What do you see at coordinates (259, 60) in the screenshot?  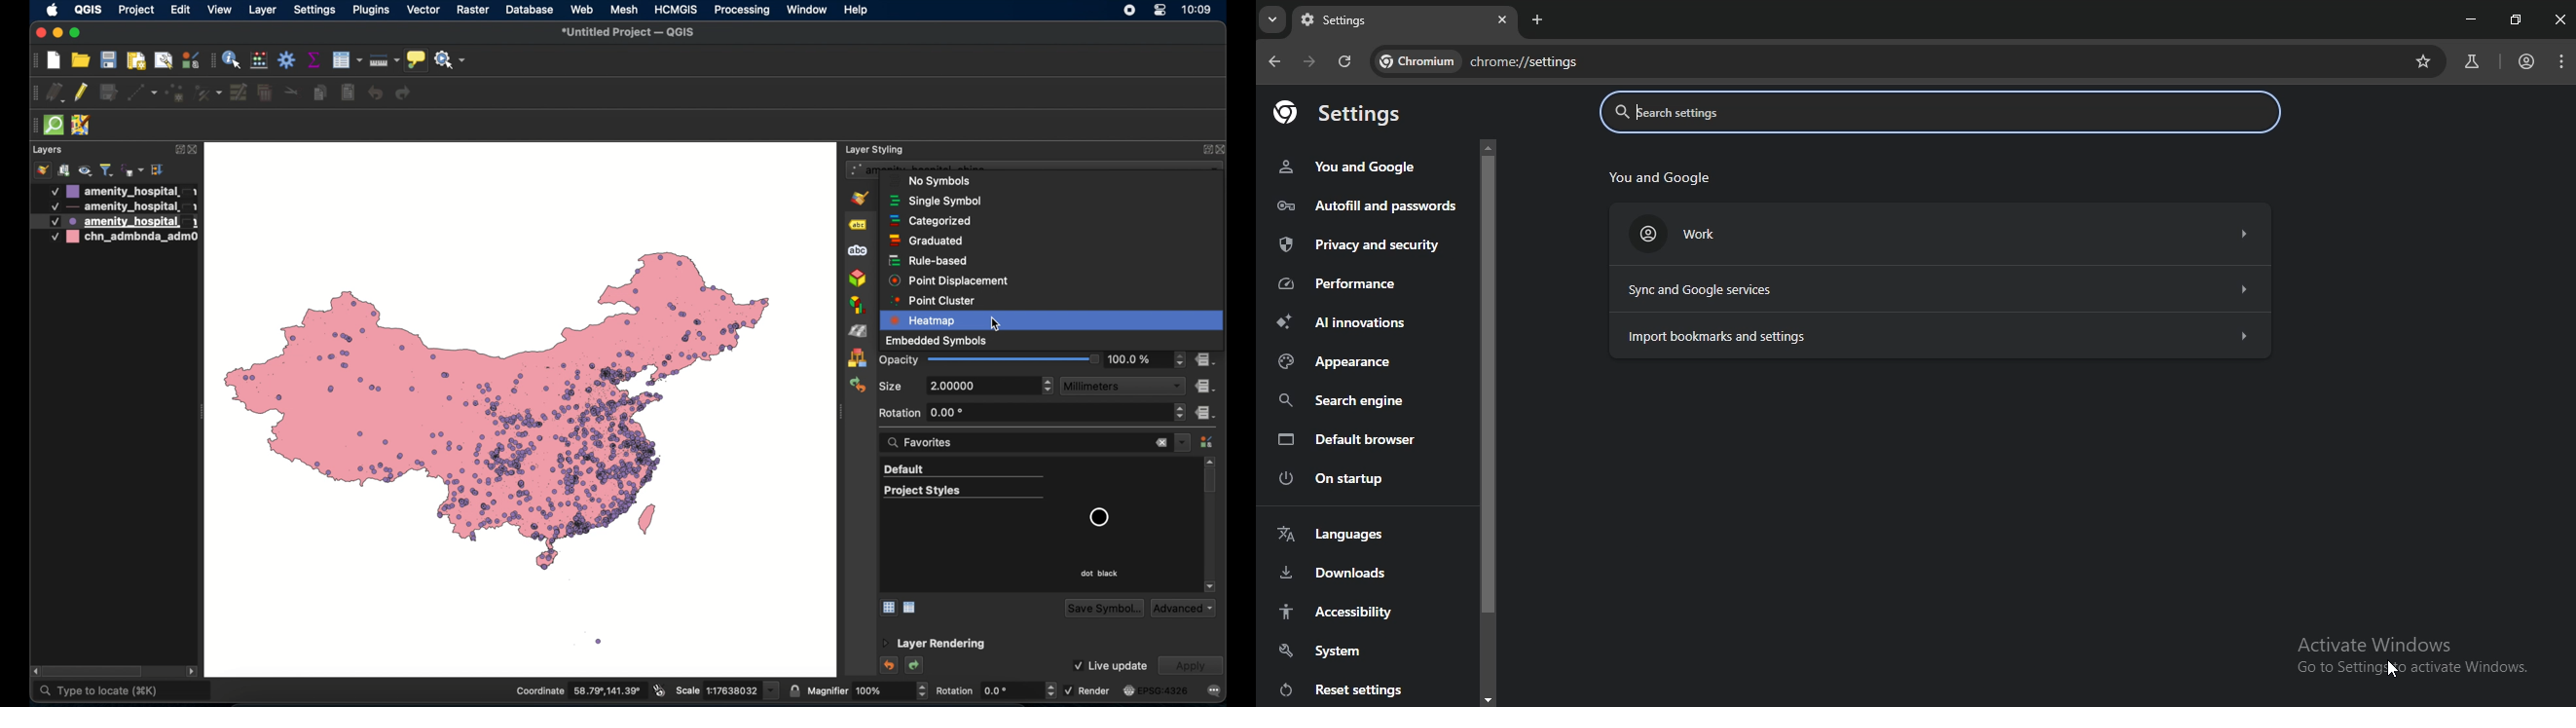 I see `open field calculator` at bounding box center [259, 60].